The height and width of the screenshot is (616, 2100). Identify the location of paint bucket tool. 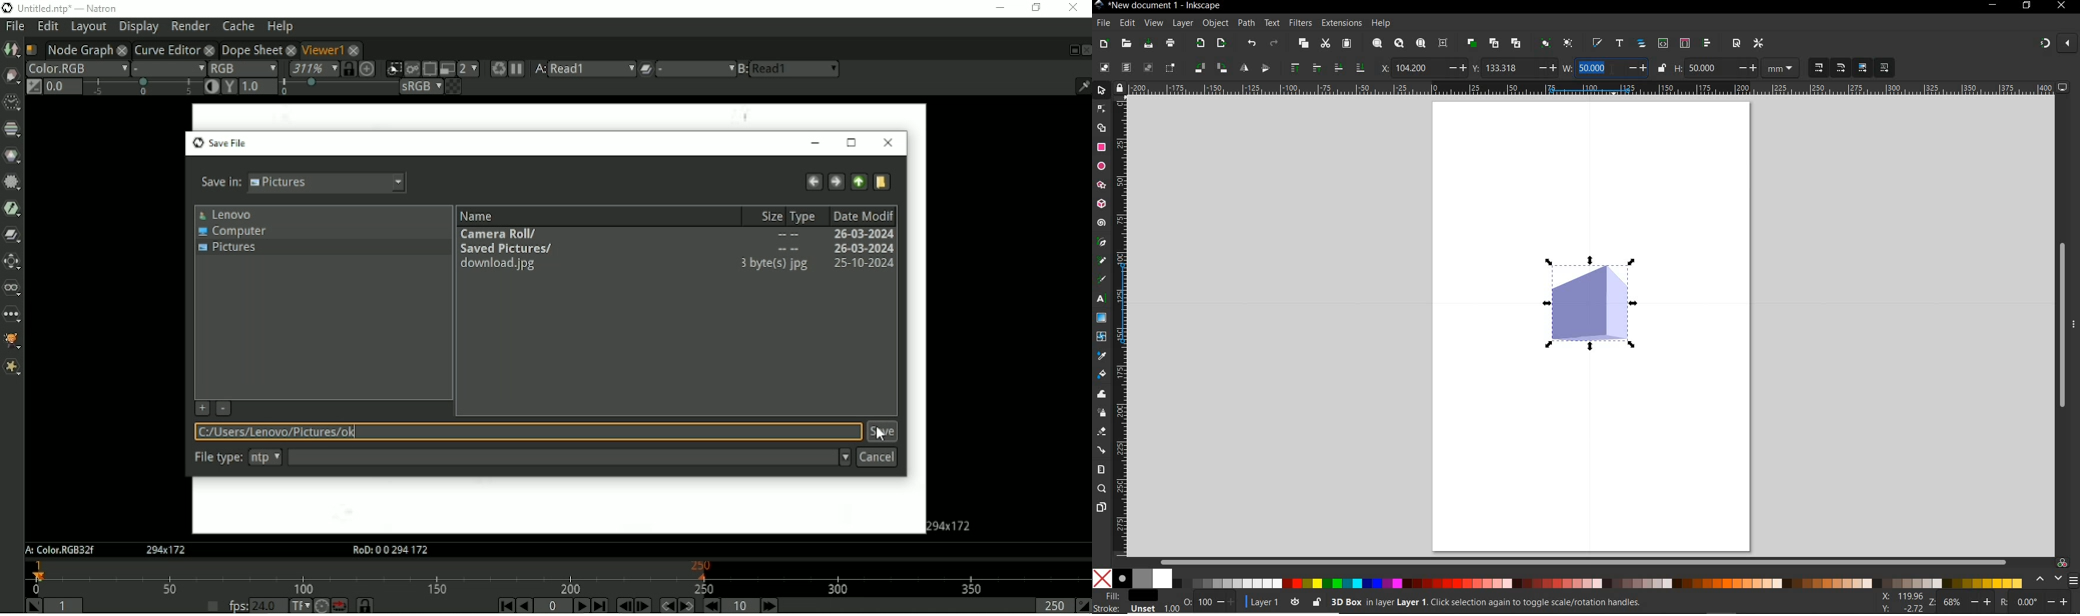
(1103, 375).